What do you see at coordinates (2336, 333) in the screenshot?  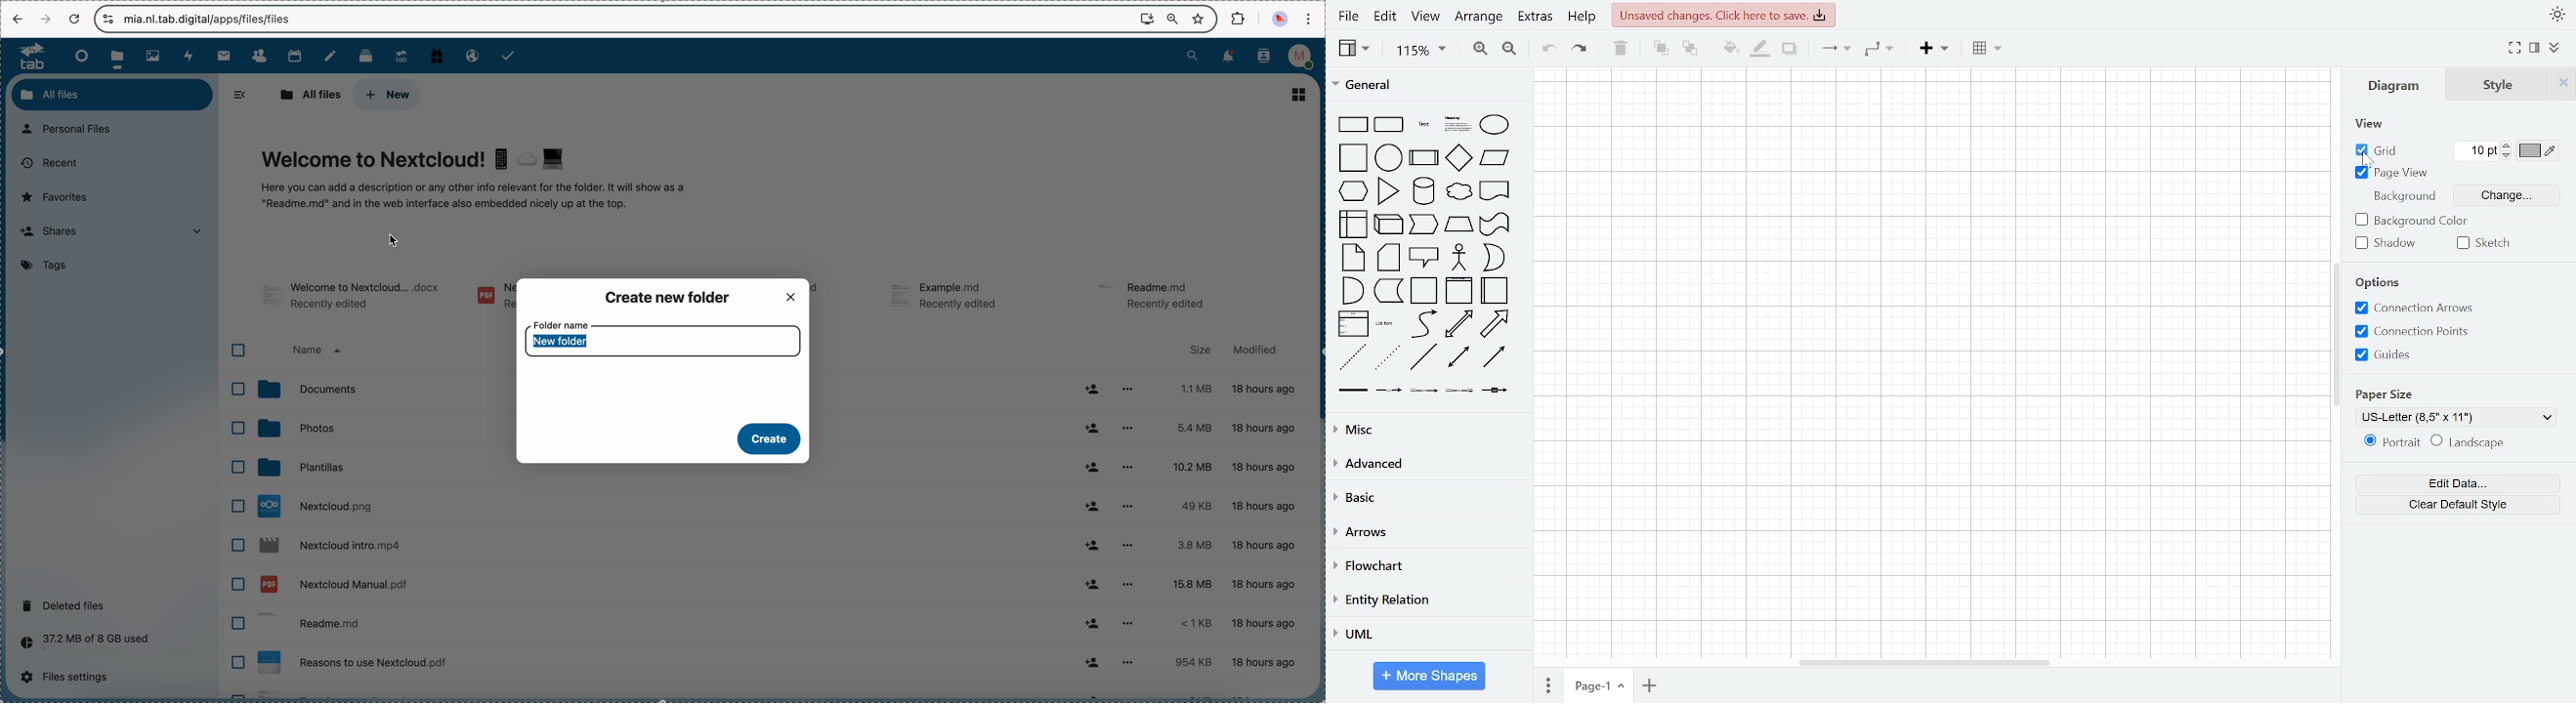 I see `vertical scrollbar` at bounding box center [2336, 333].